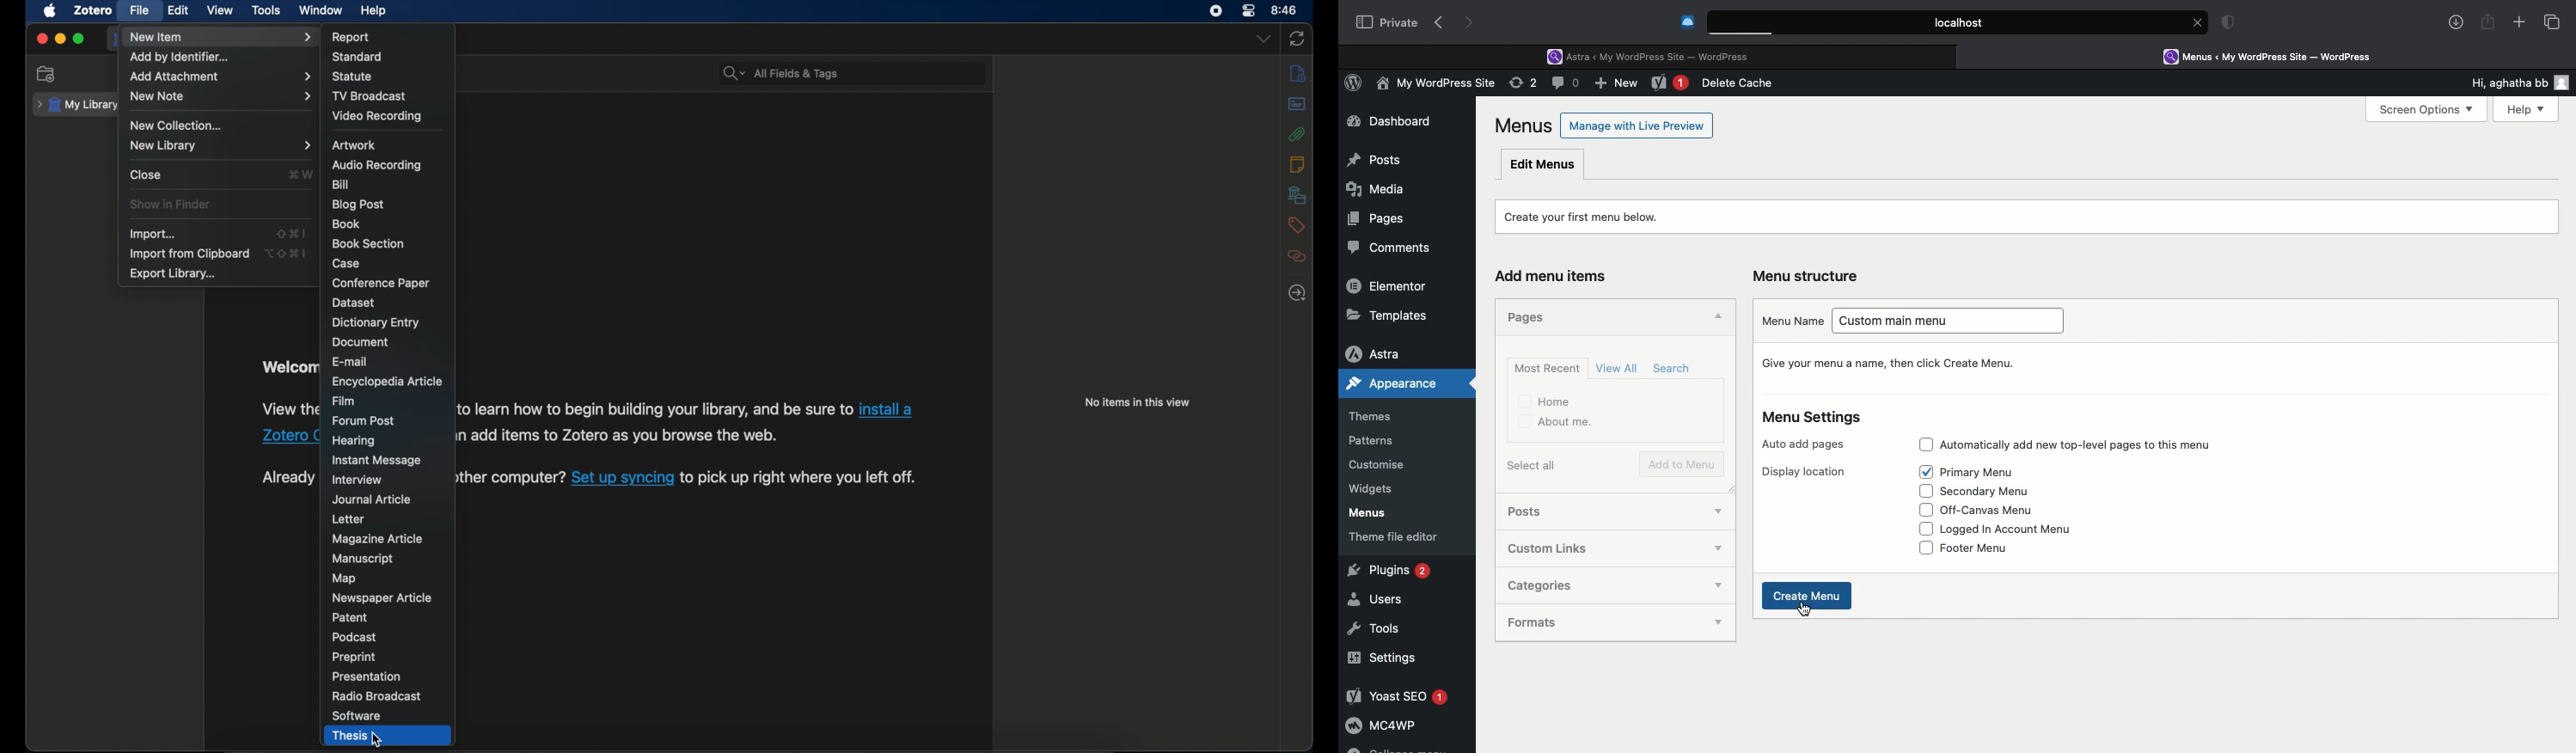  I want to click on radio broadcast, so click(376, 696).